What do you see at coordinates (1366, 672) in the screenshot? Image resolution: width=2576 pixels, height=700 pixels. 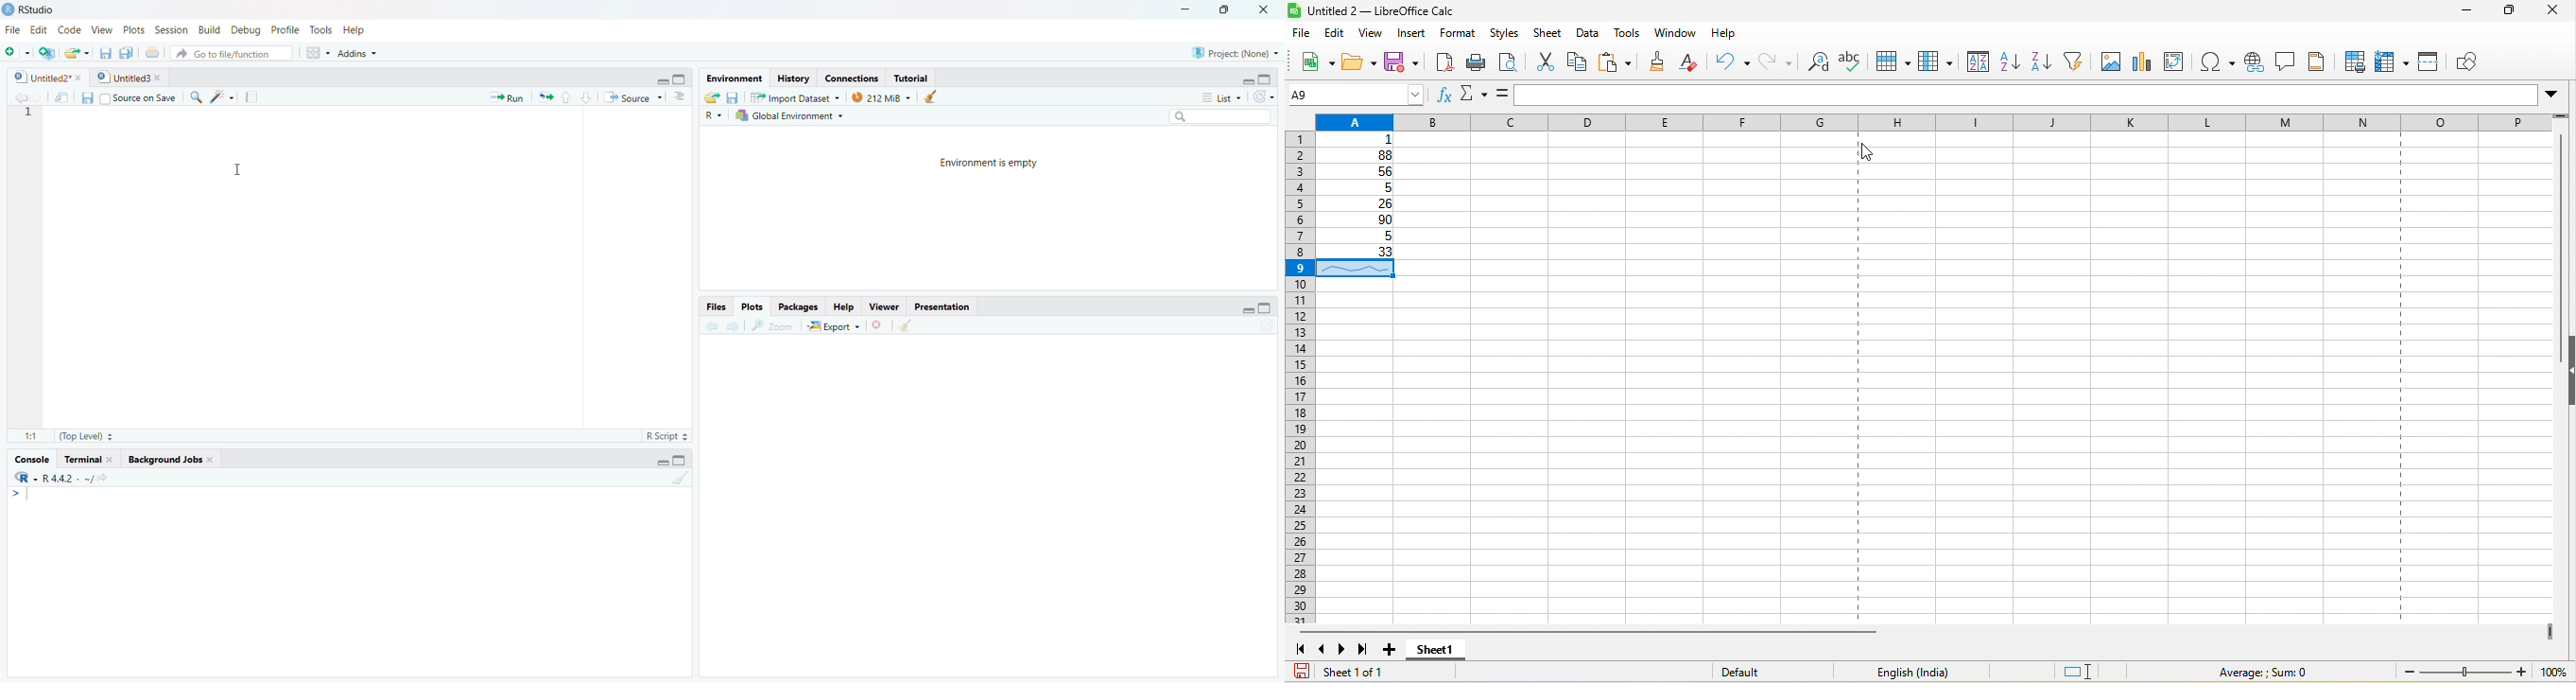 I see `Sheet 1 of 1` at bounding box center [1366, 672].